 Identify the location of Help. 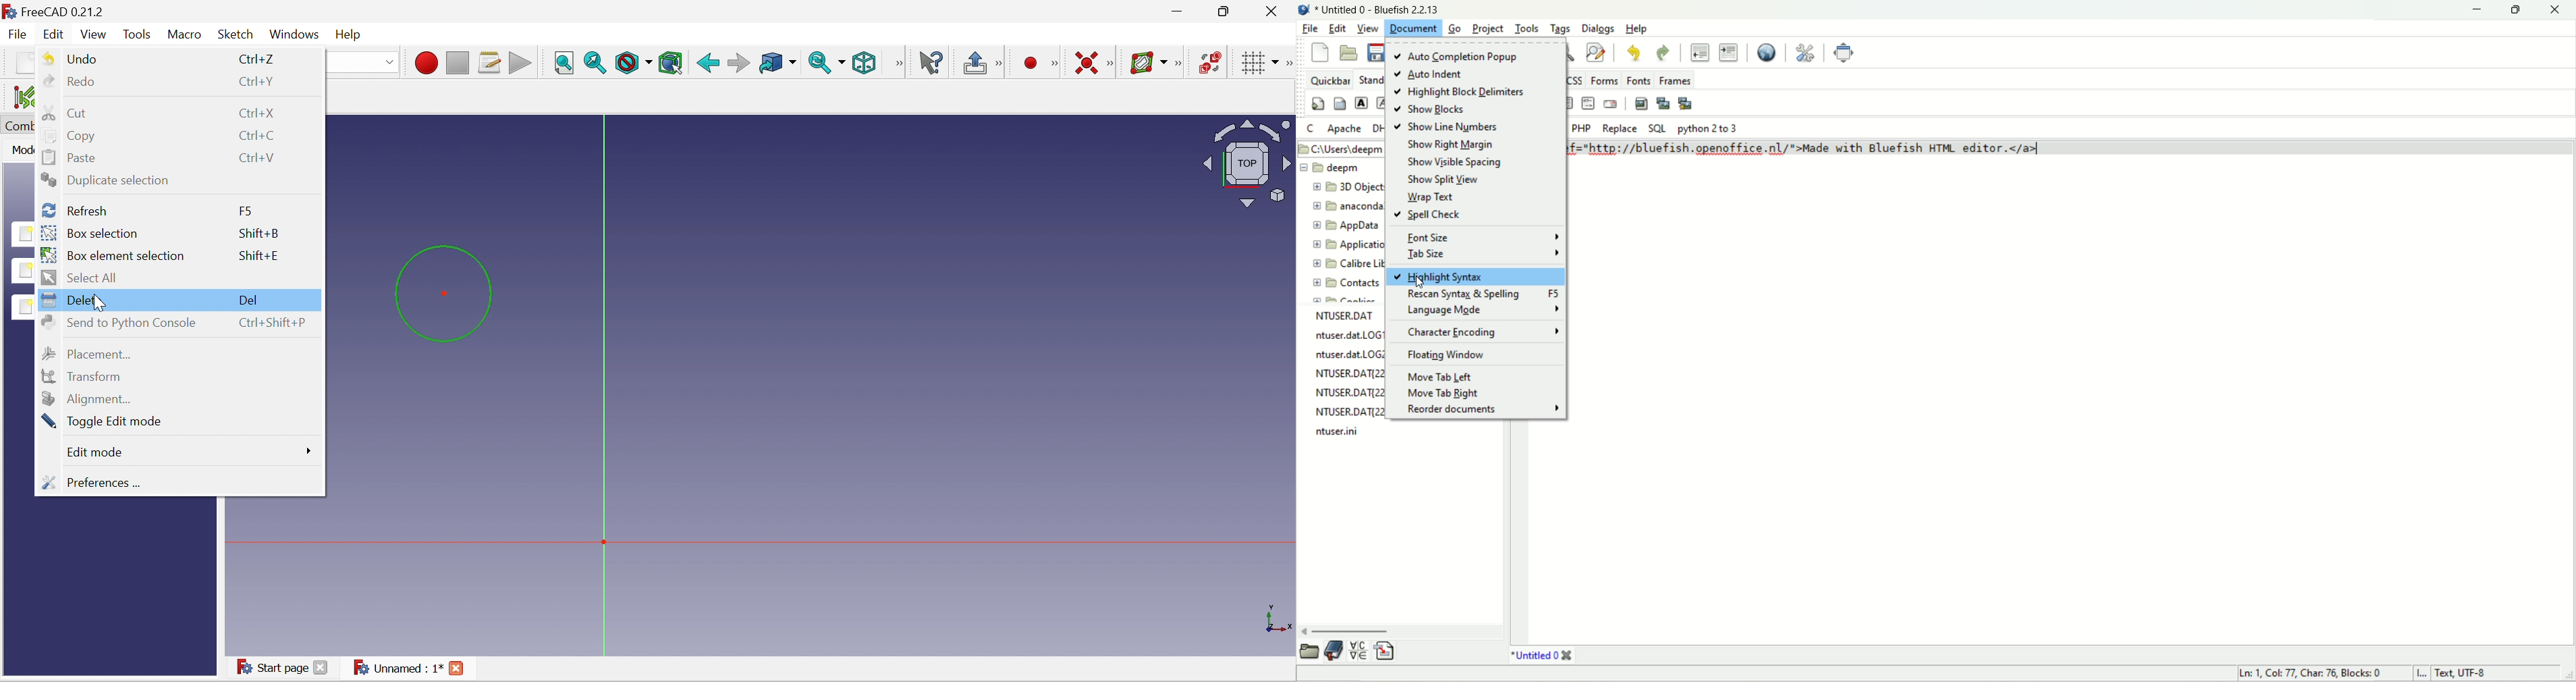
(348, 36).